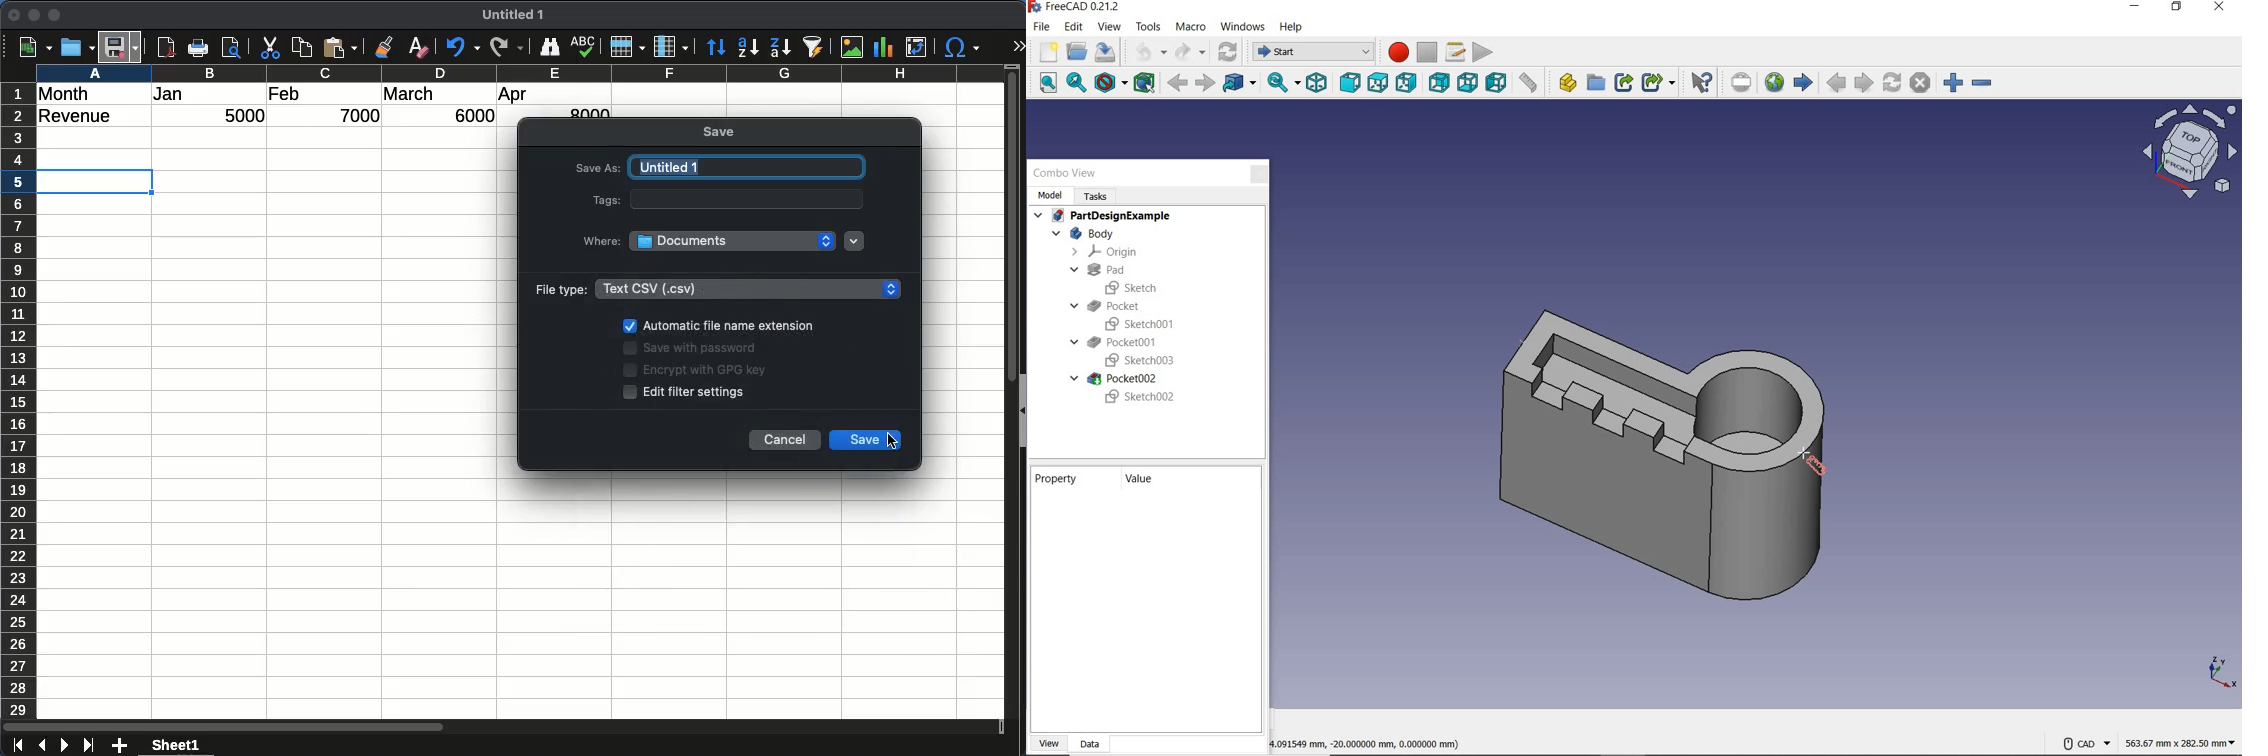  What do you see at coordinates (505, 47) in the screenshot?
I see `redo` at bounding box center [505, 47].